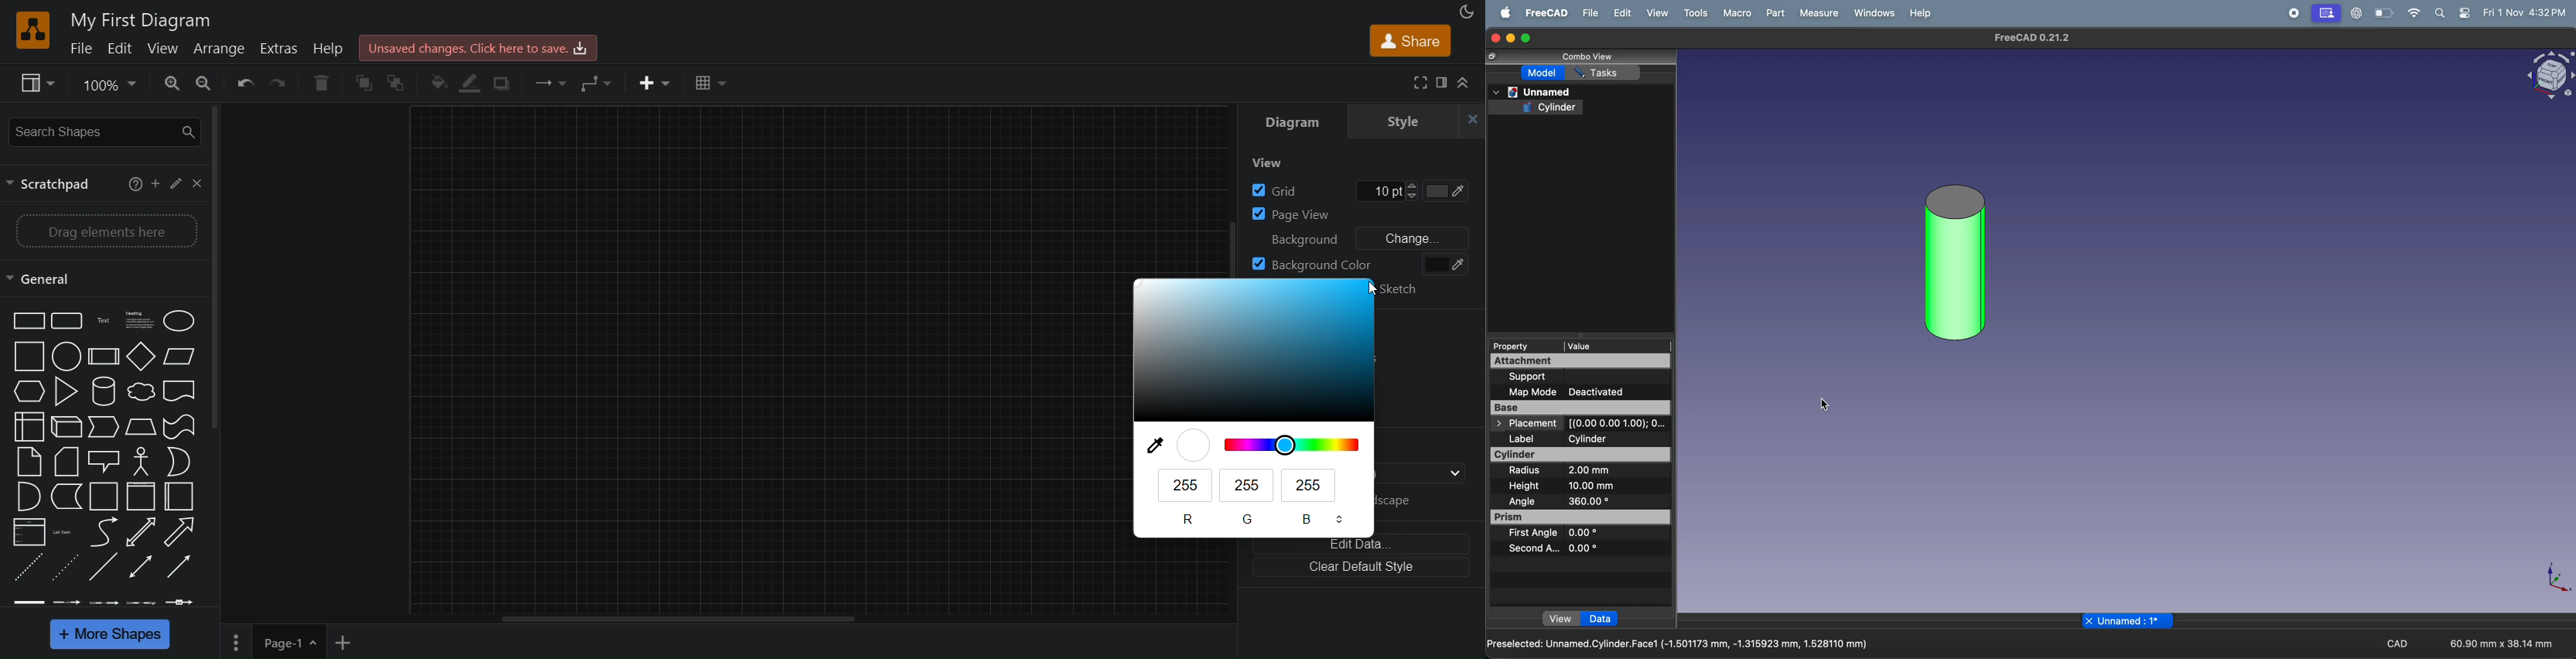 This screenshot has height=672, width=2576. I want to click on view, so click(37, 84).